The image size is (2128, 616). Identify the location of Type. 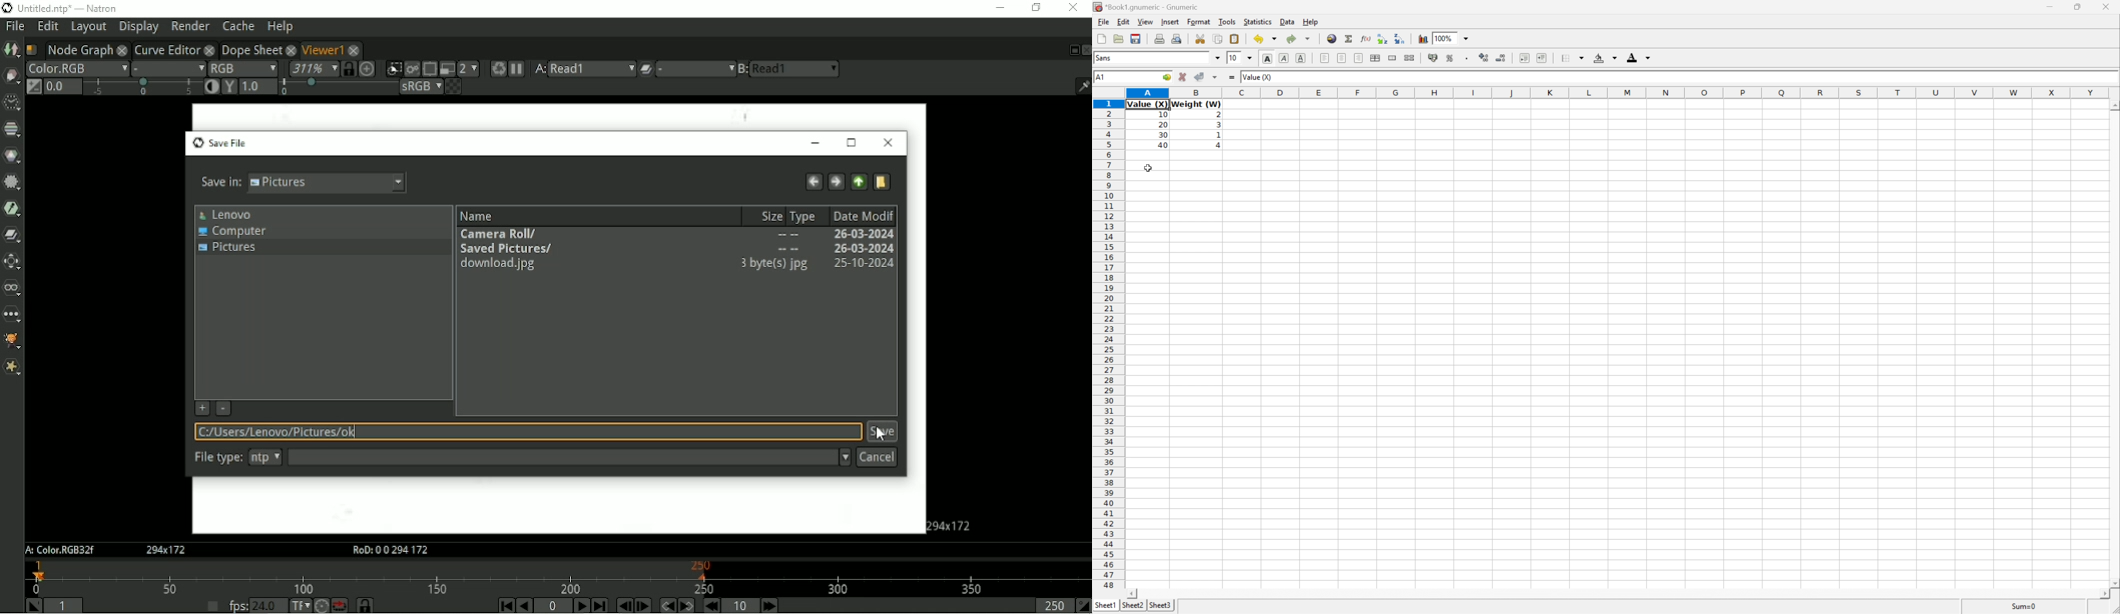
(804, 214).